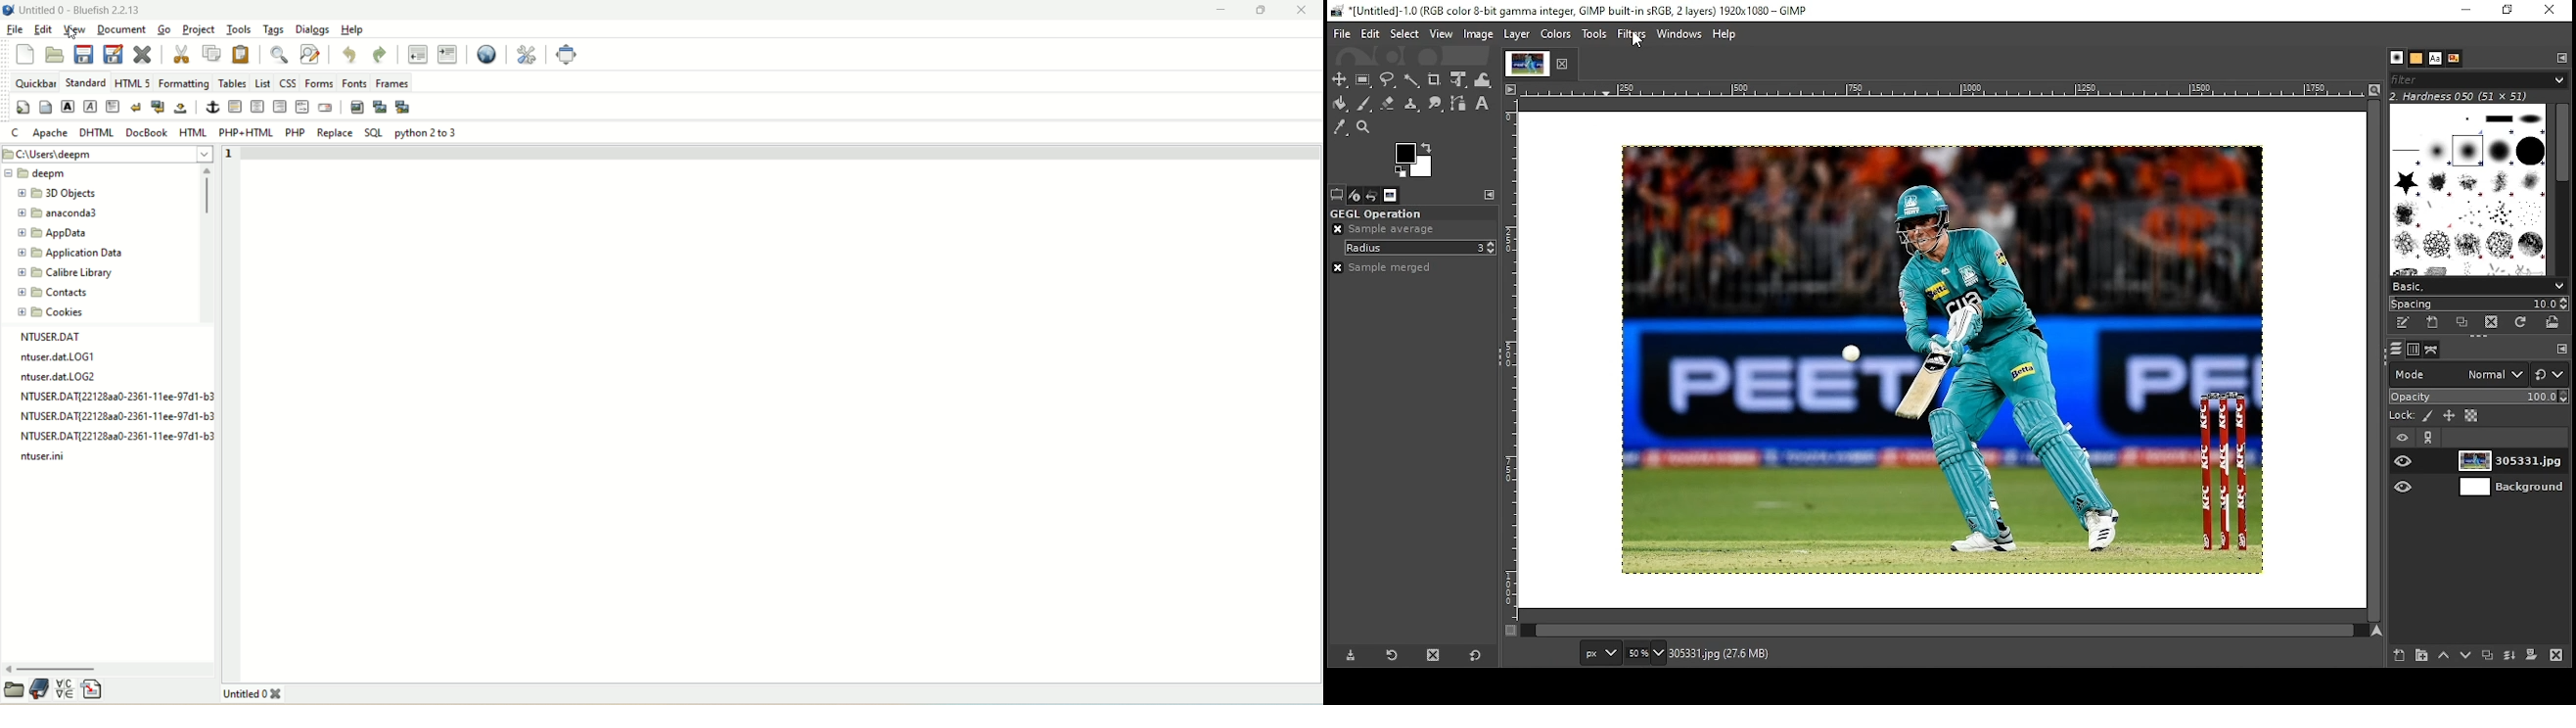 The image size is (2576, 728). Describe the element at coordinates (333, 132) in the screenshot. I see `replace` at that location.